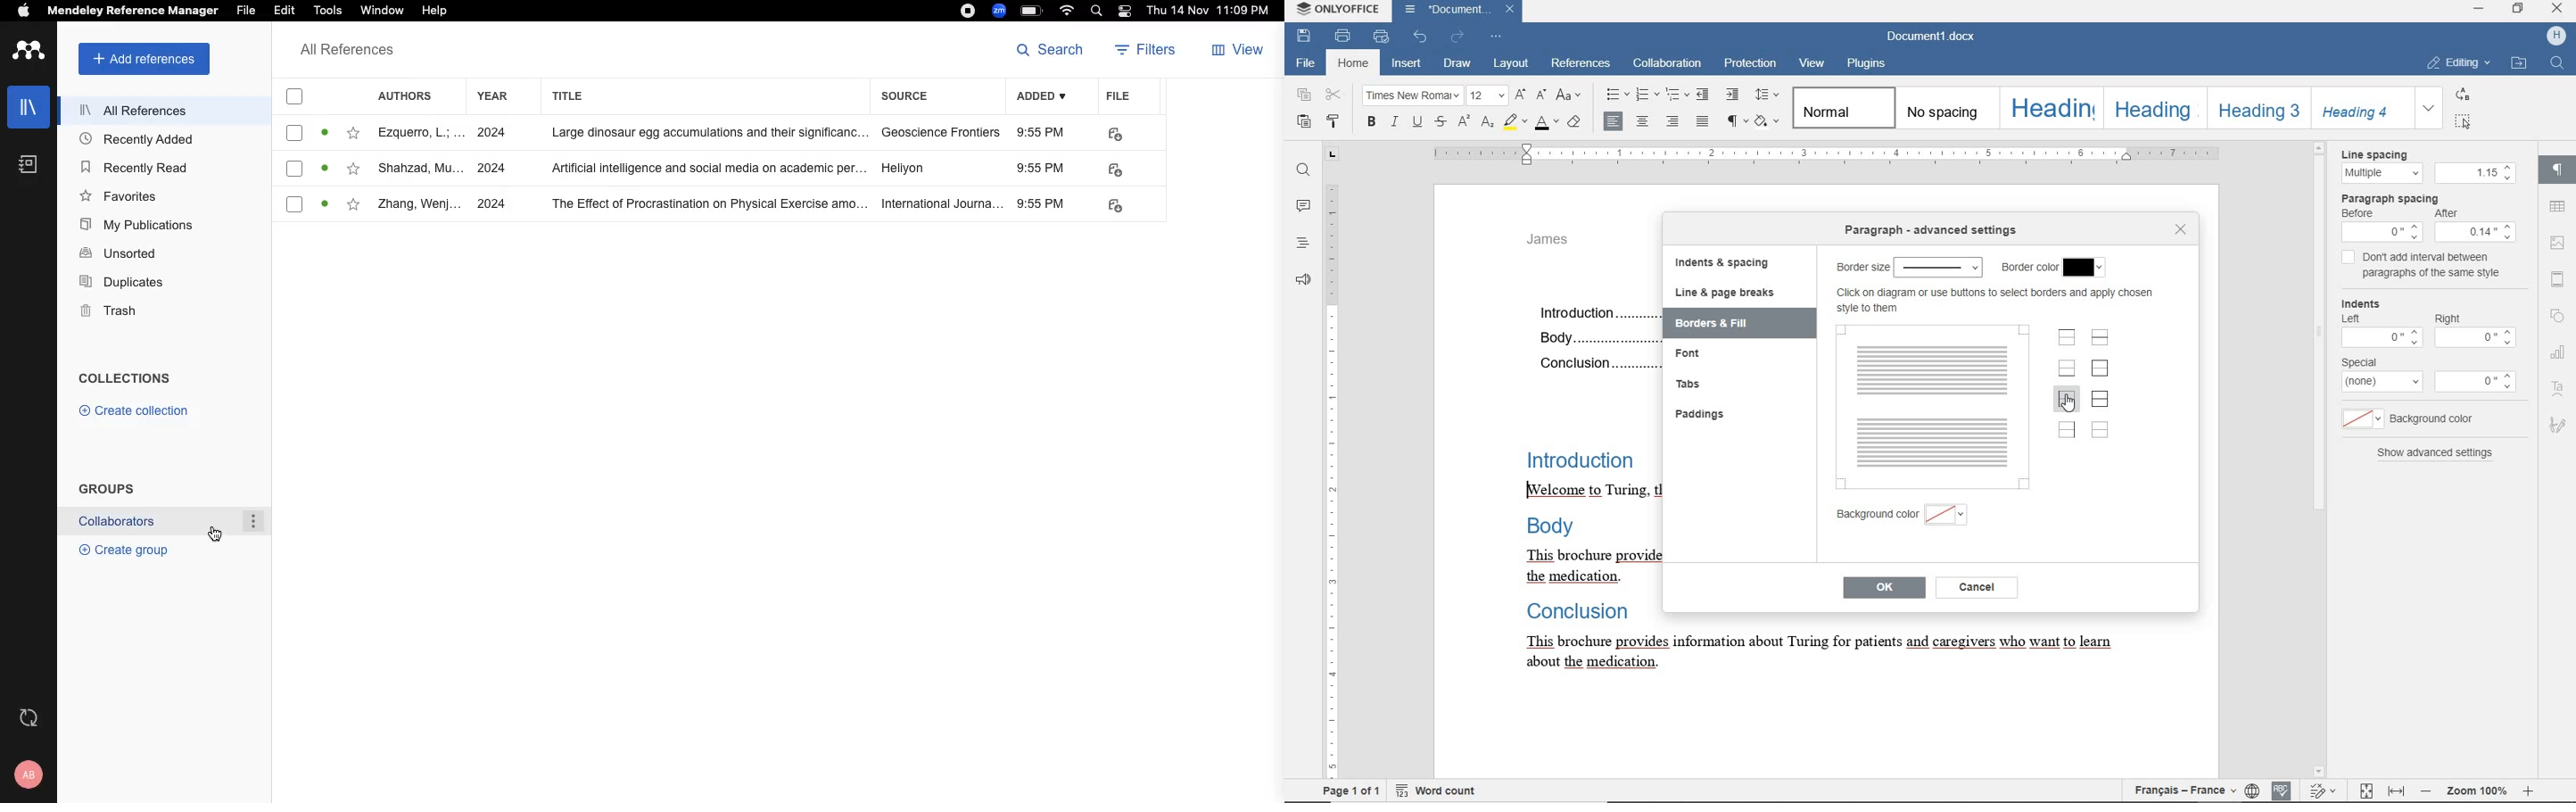 The image size is (2576, 812). I want to click on copy style, so click(1333, 122).